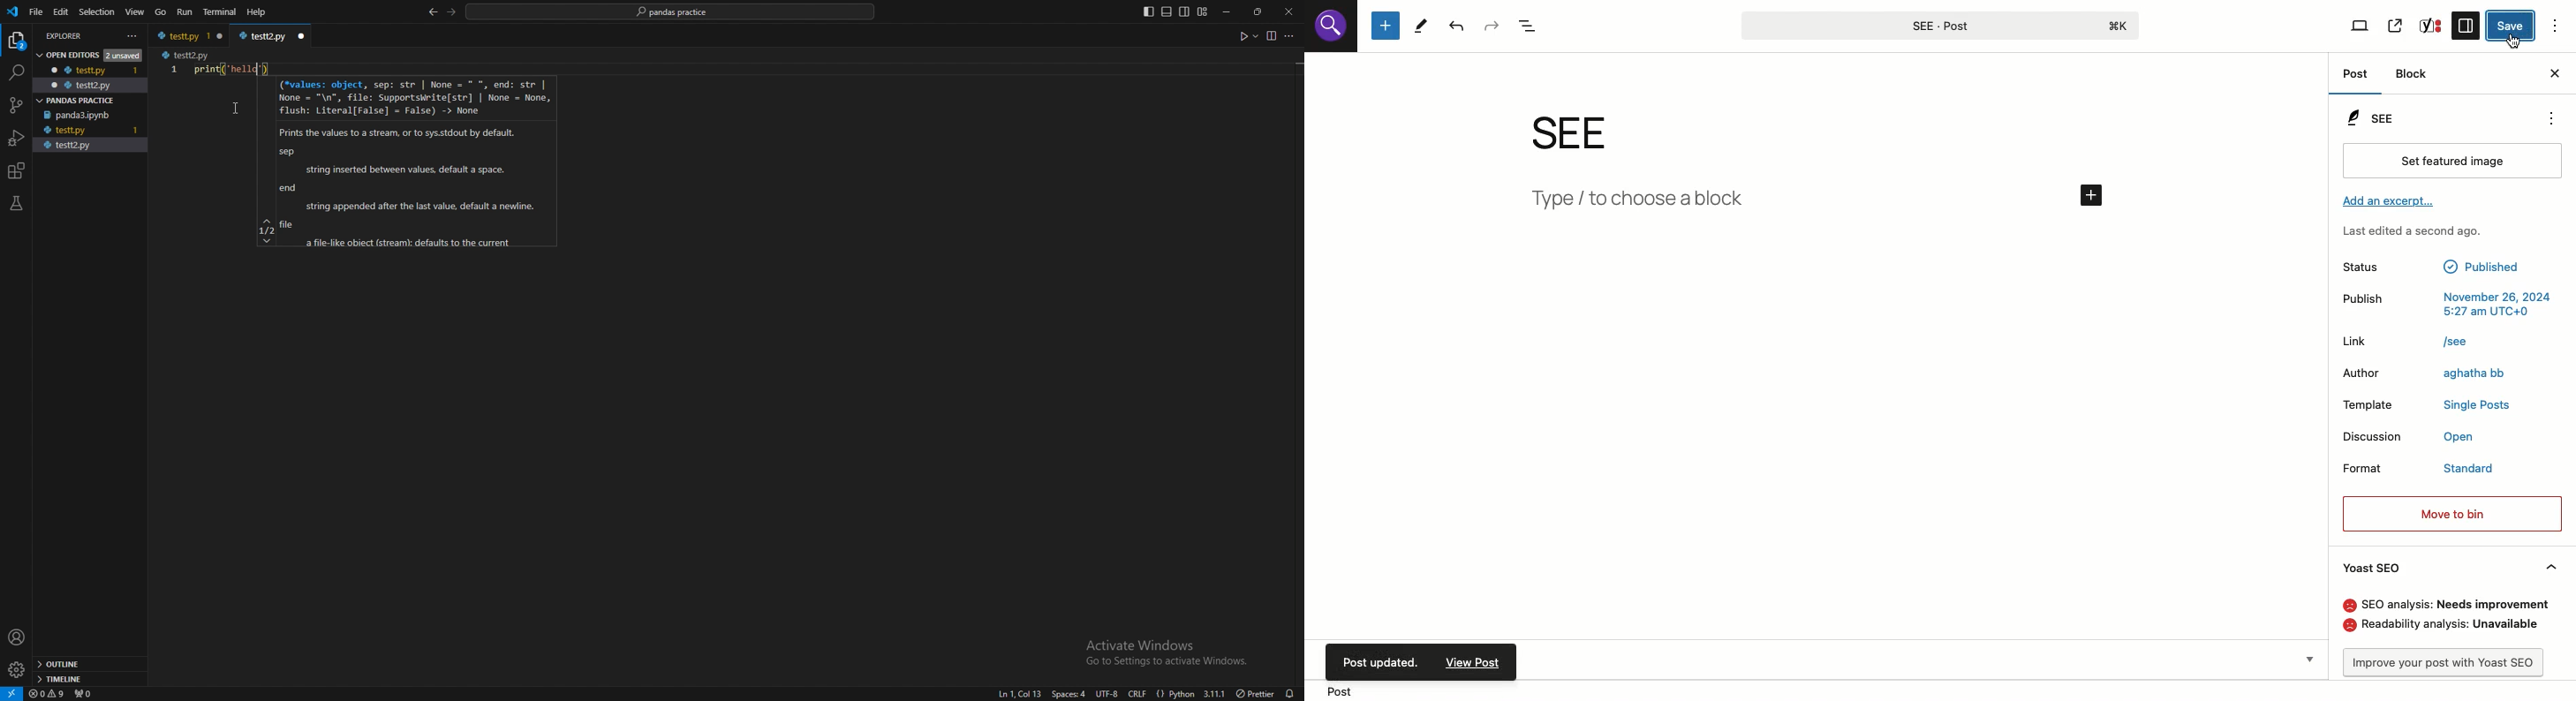  What do you see at coordinates (2451, 162) in the screenshot?
I see `Set featured image` at bounding box center [2451, 162].